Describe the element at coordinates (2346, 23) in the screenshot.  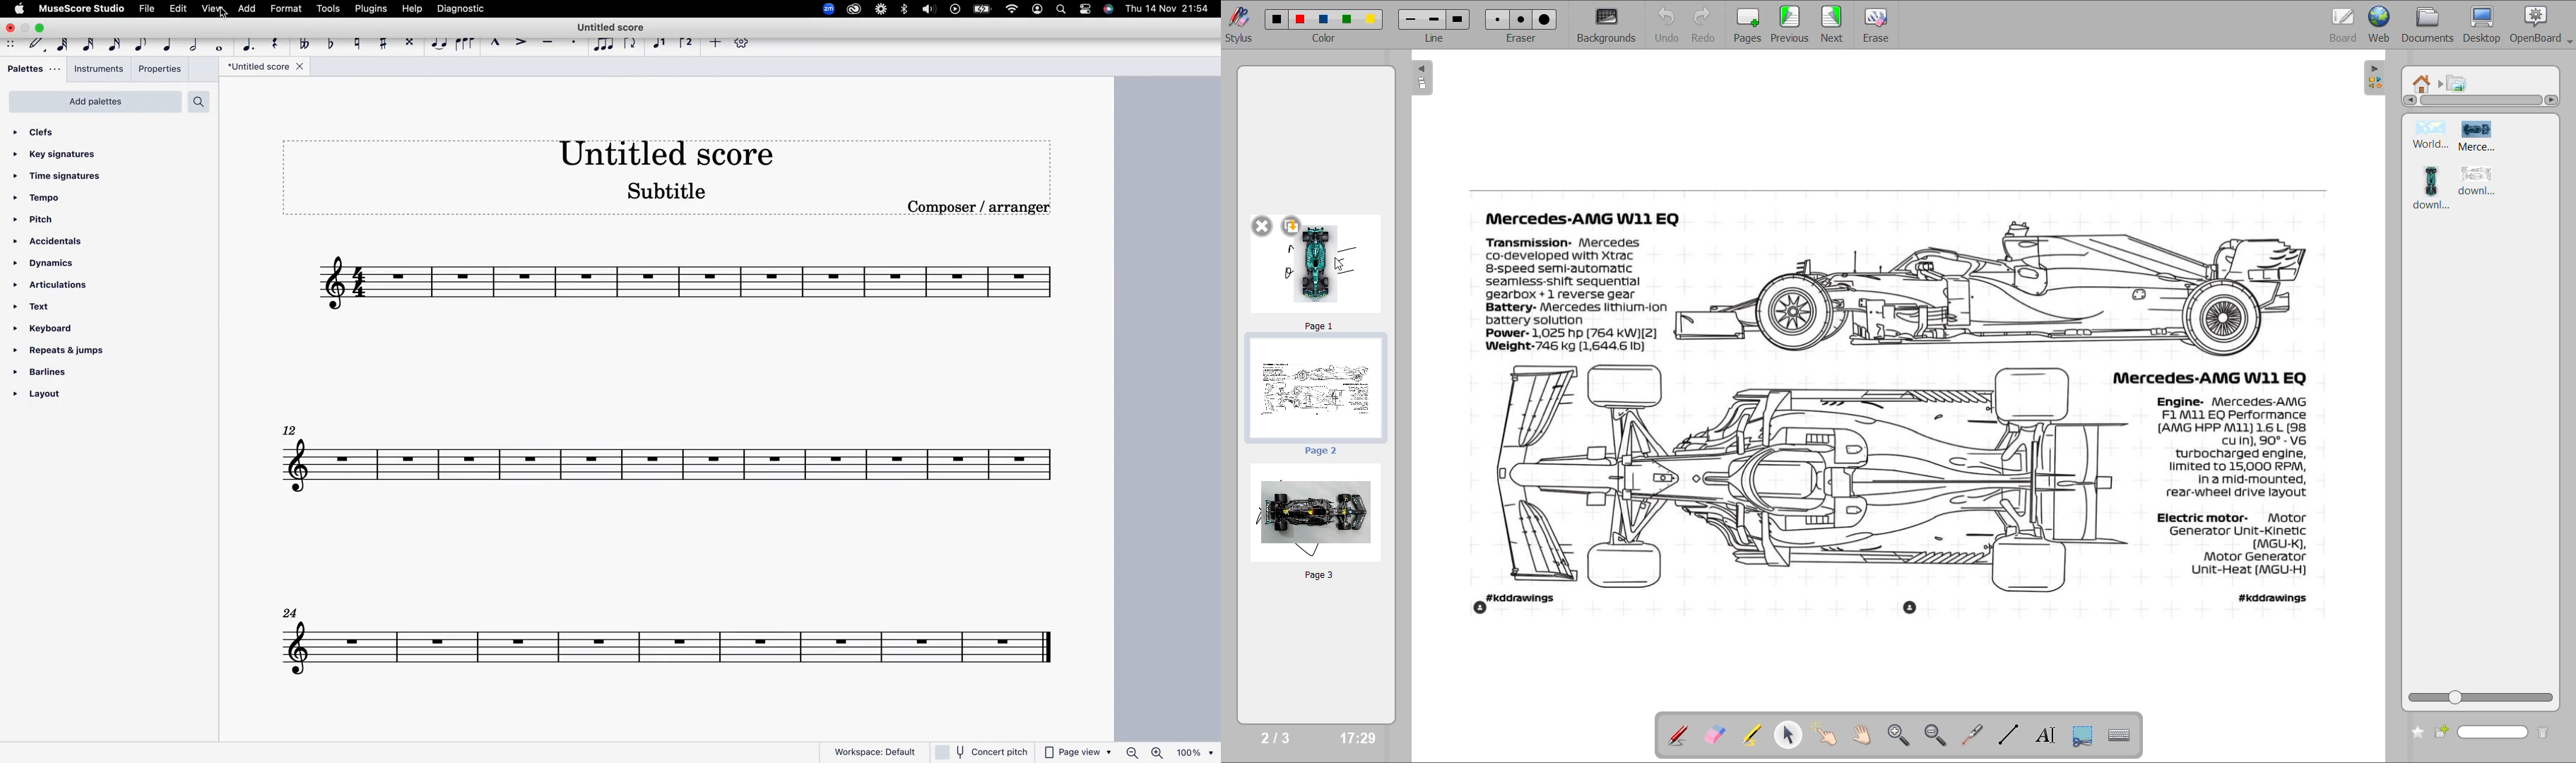
I see `board` at that location.